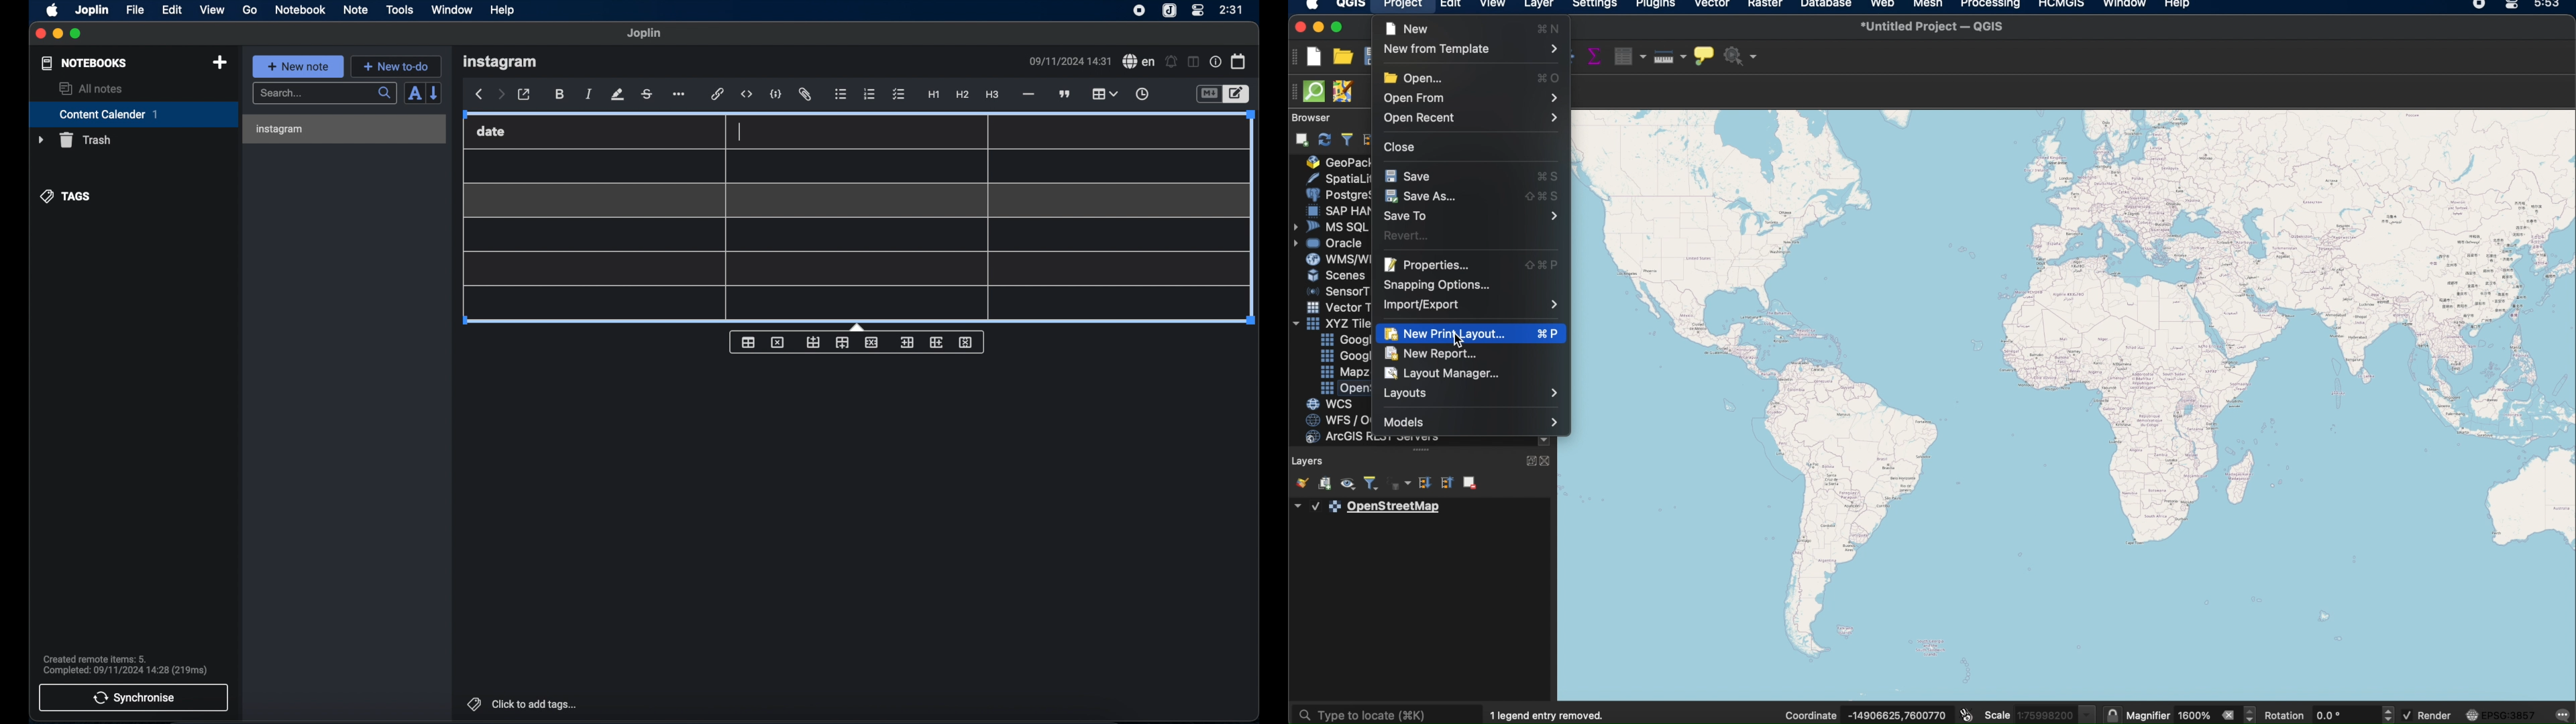 This screenshot has height=728, width=2576. What do you see at coordinates (1348, 138) in the screenshot?
I see `filter browser` at bounding box center [1348, 138].